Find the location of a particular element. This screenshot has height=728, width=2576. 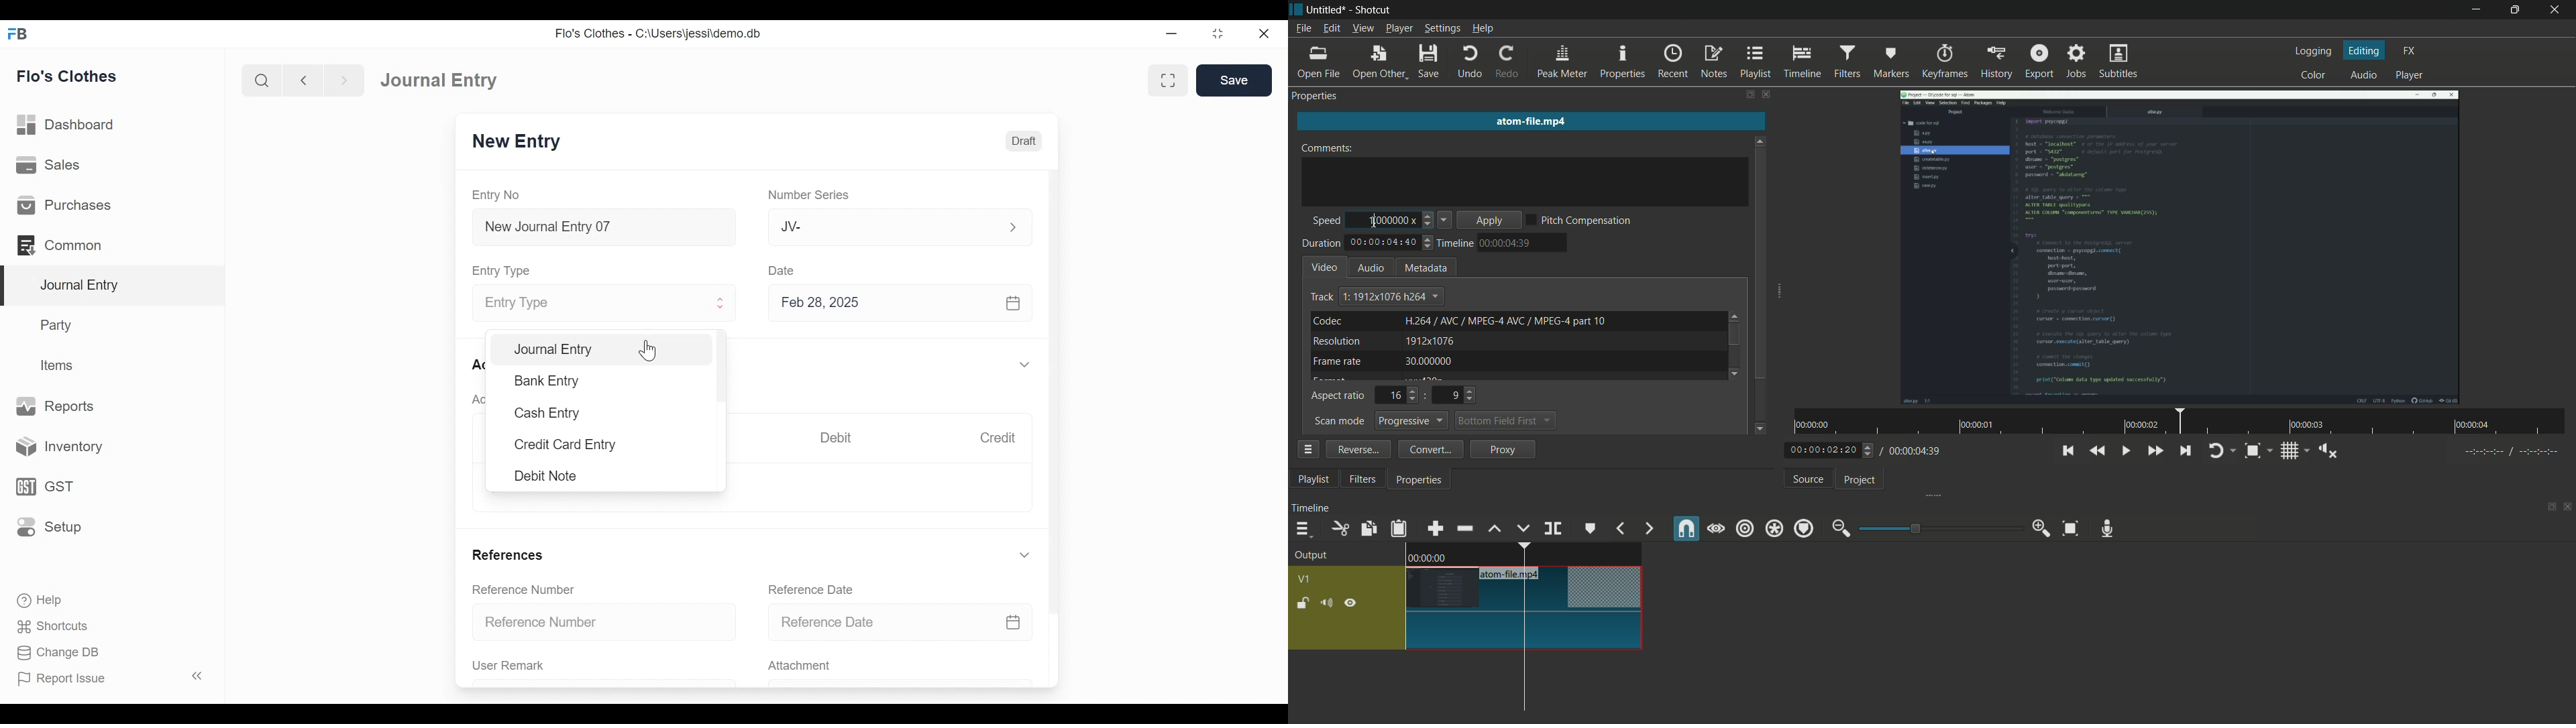

fx is located at coordinates (2409, 51).